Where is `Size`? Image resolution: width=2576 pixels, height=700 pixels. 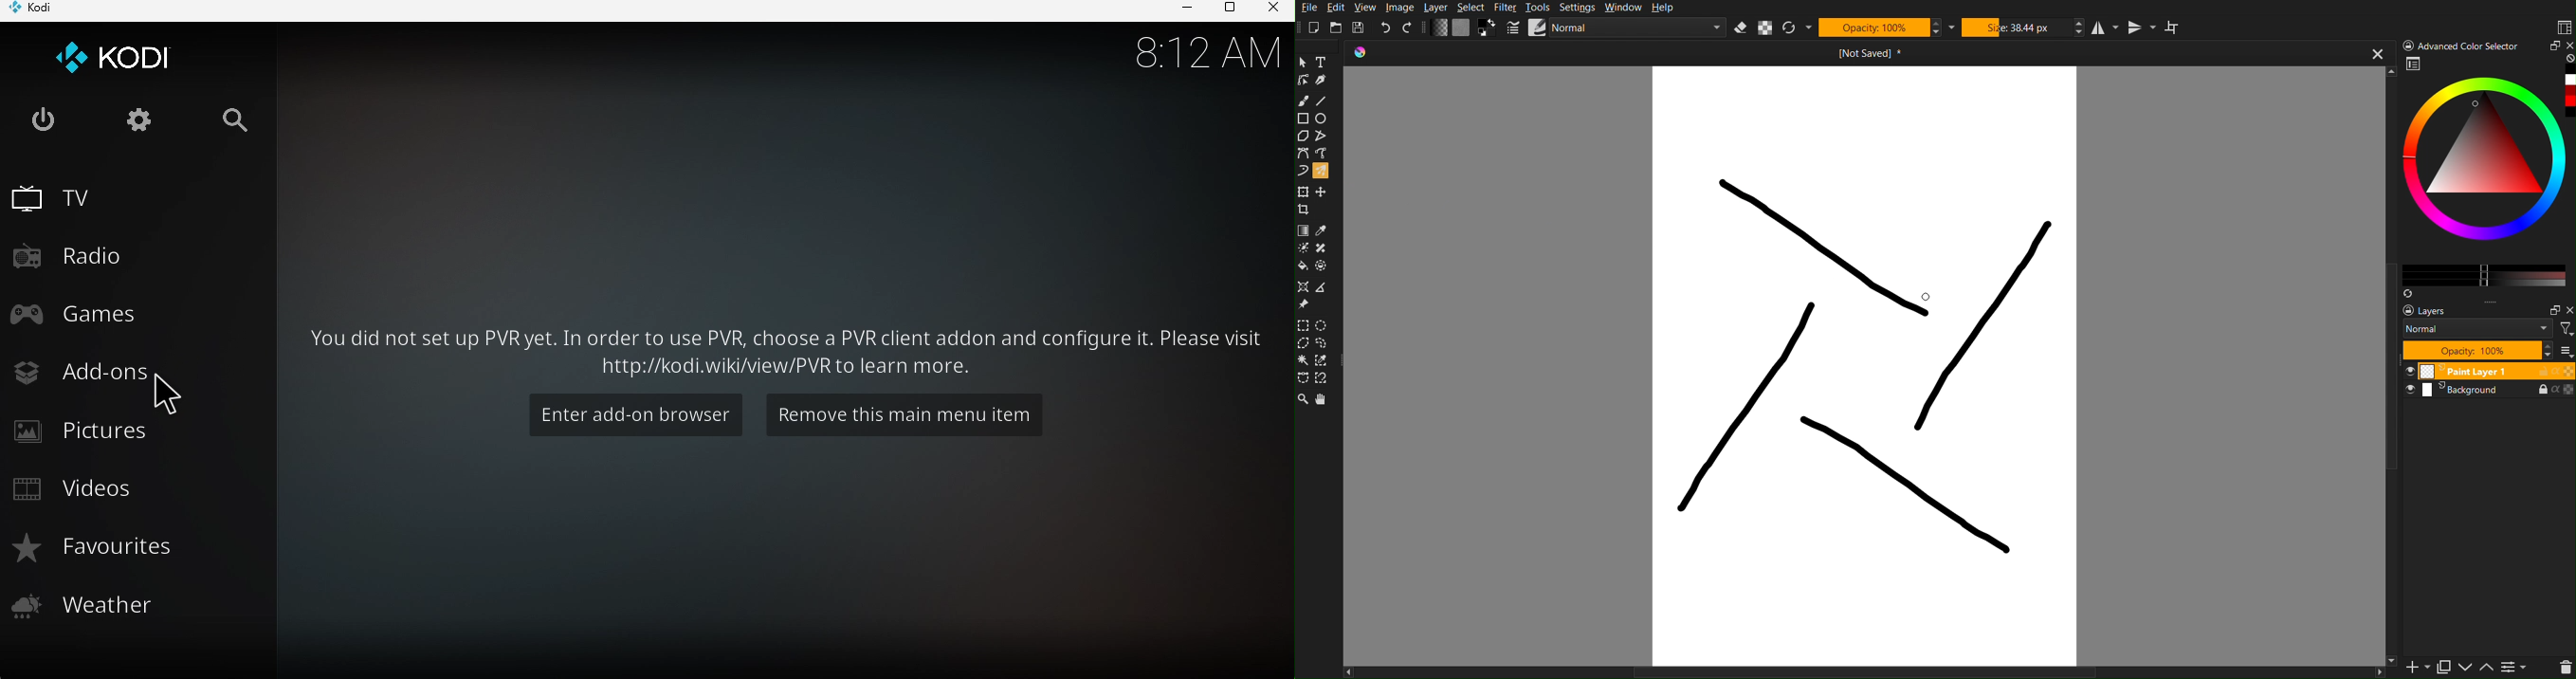 Size is located at coordinates (2023, 27).